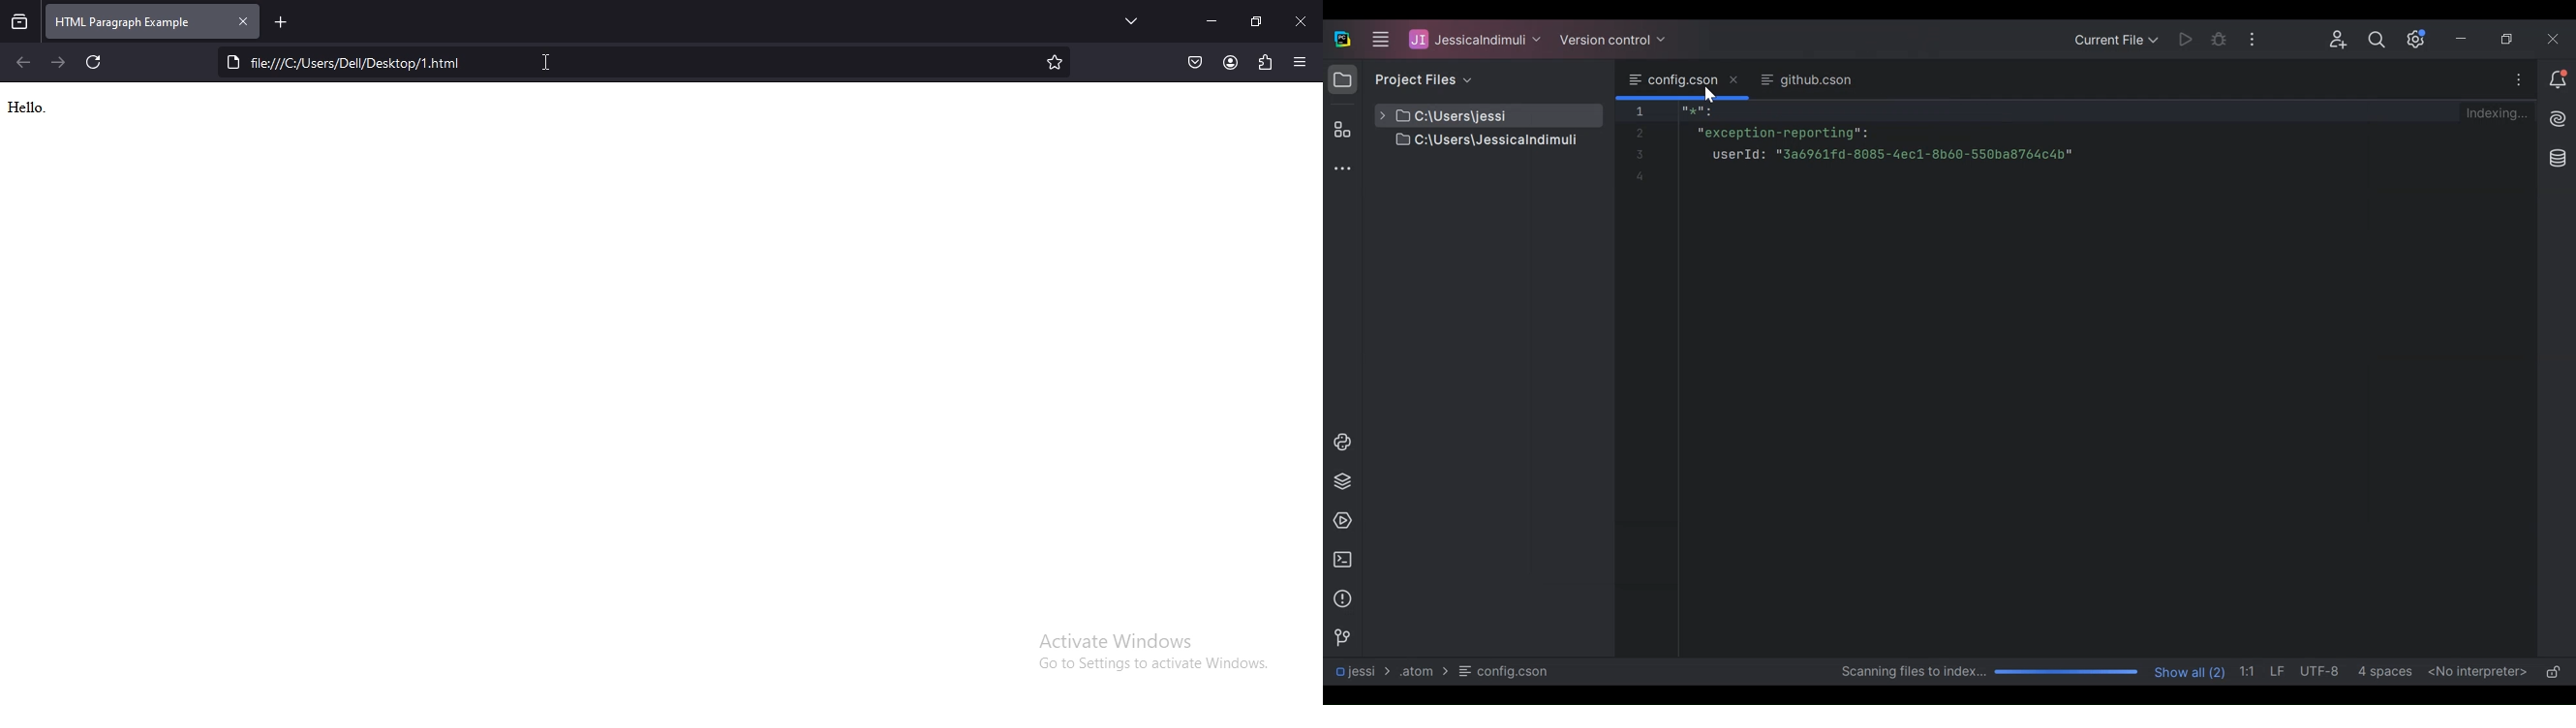 The width and height of the screenshot is (2576, 728). I want to click on Folder, so click(1421, 670).